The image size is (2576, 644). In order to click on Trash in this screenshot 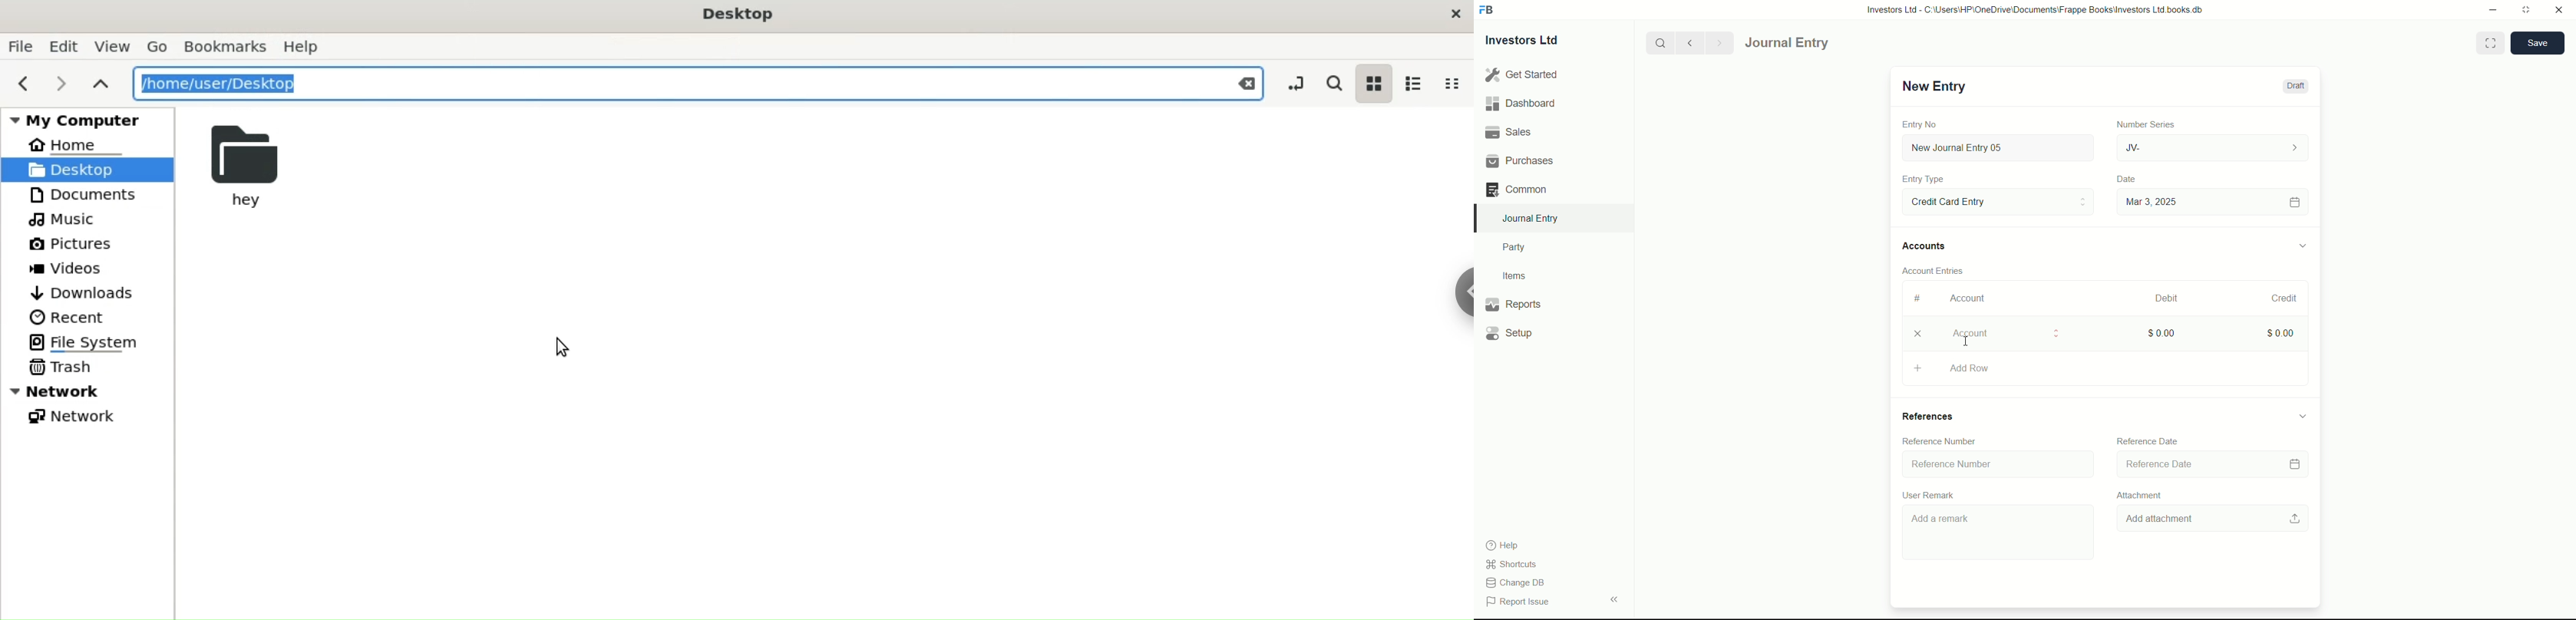, I will do `click(61, 367)`.